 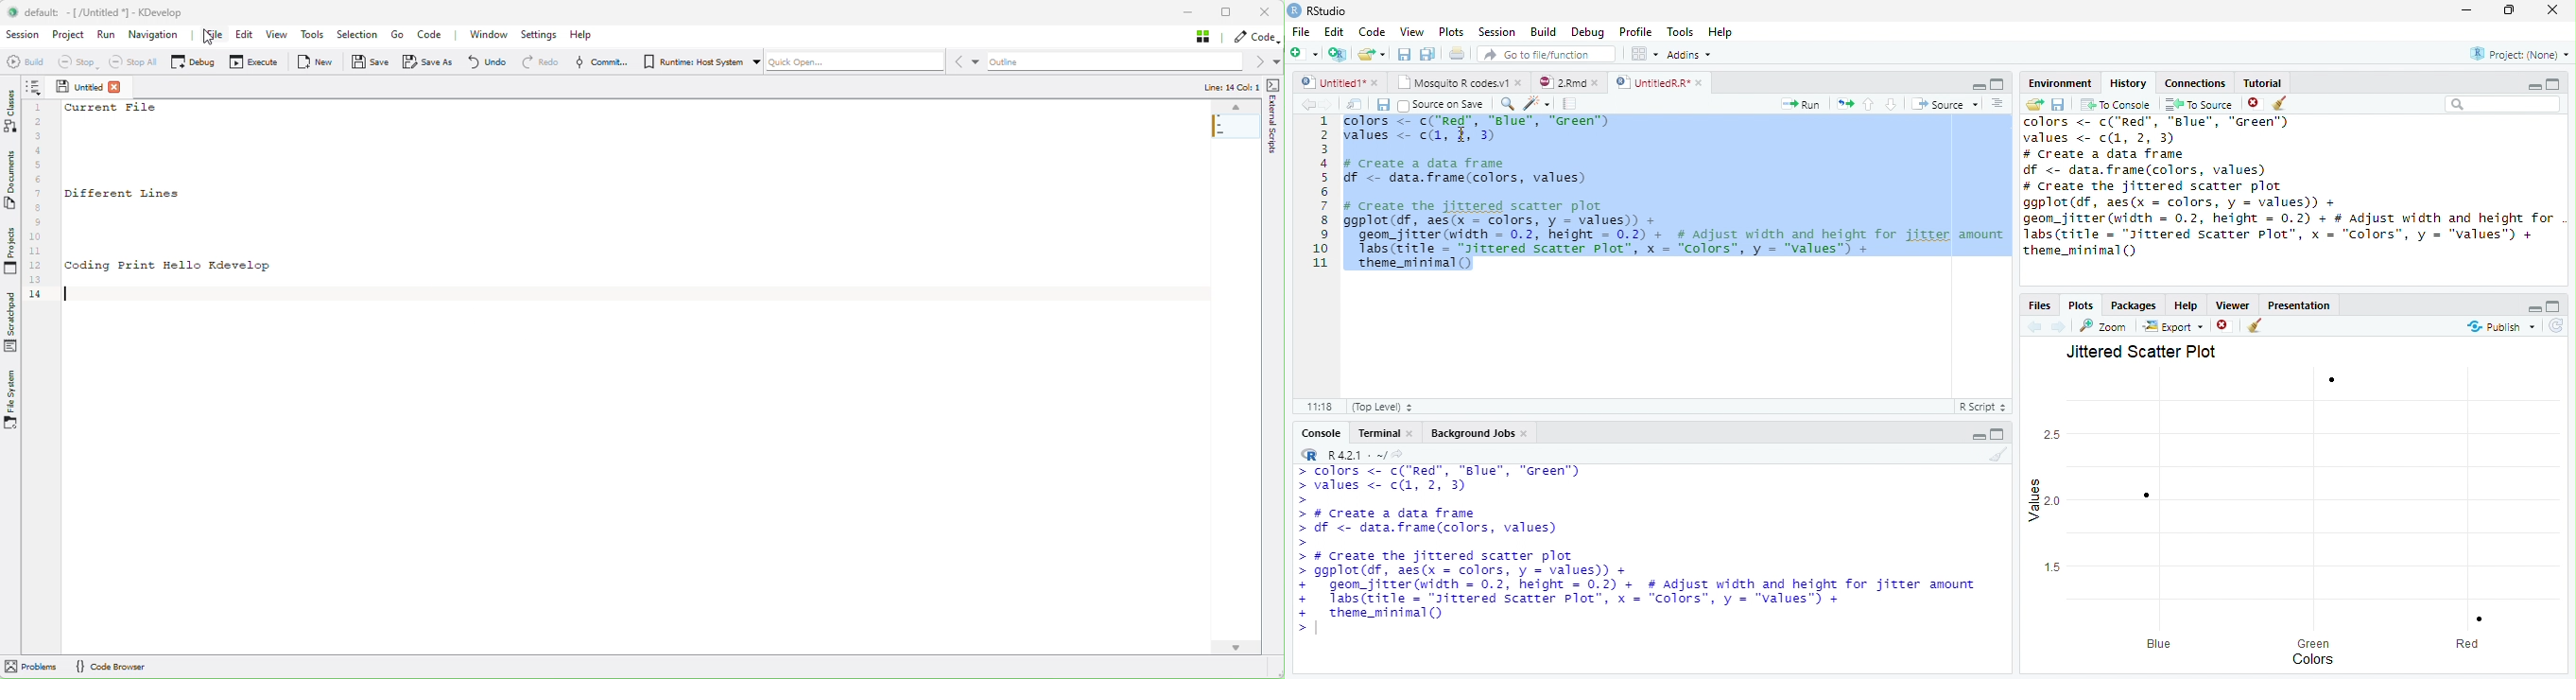 I want to click on close, so click(x=1410, y=433).